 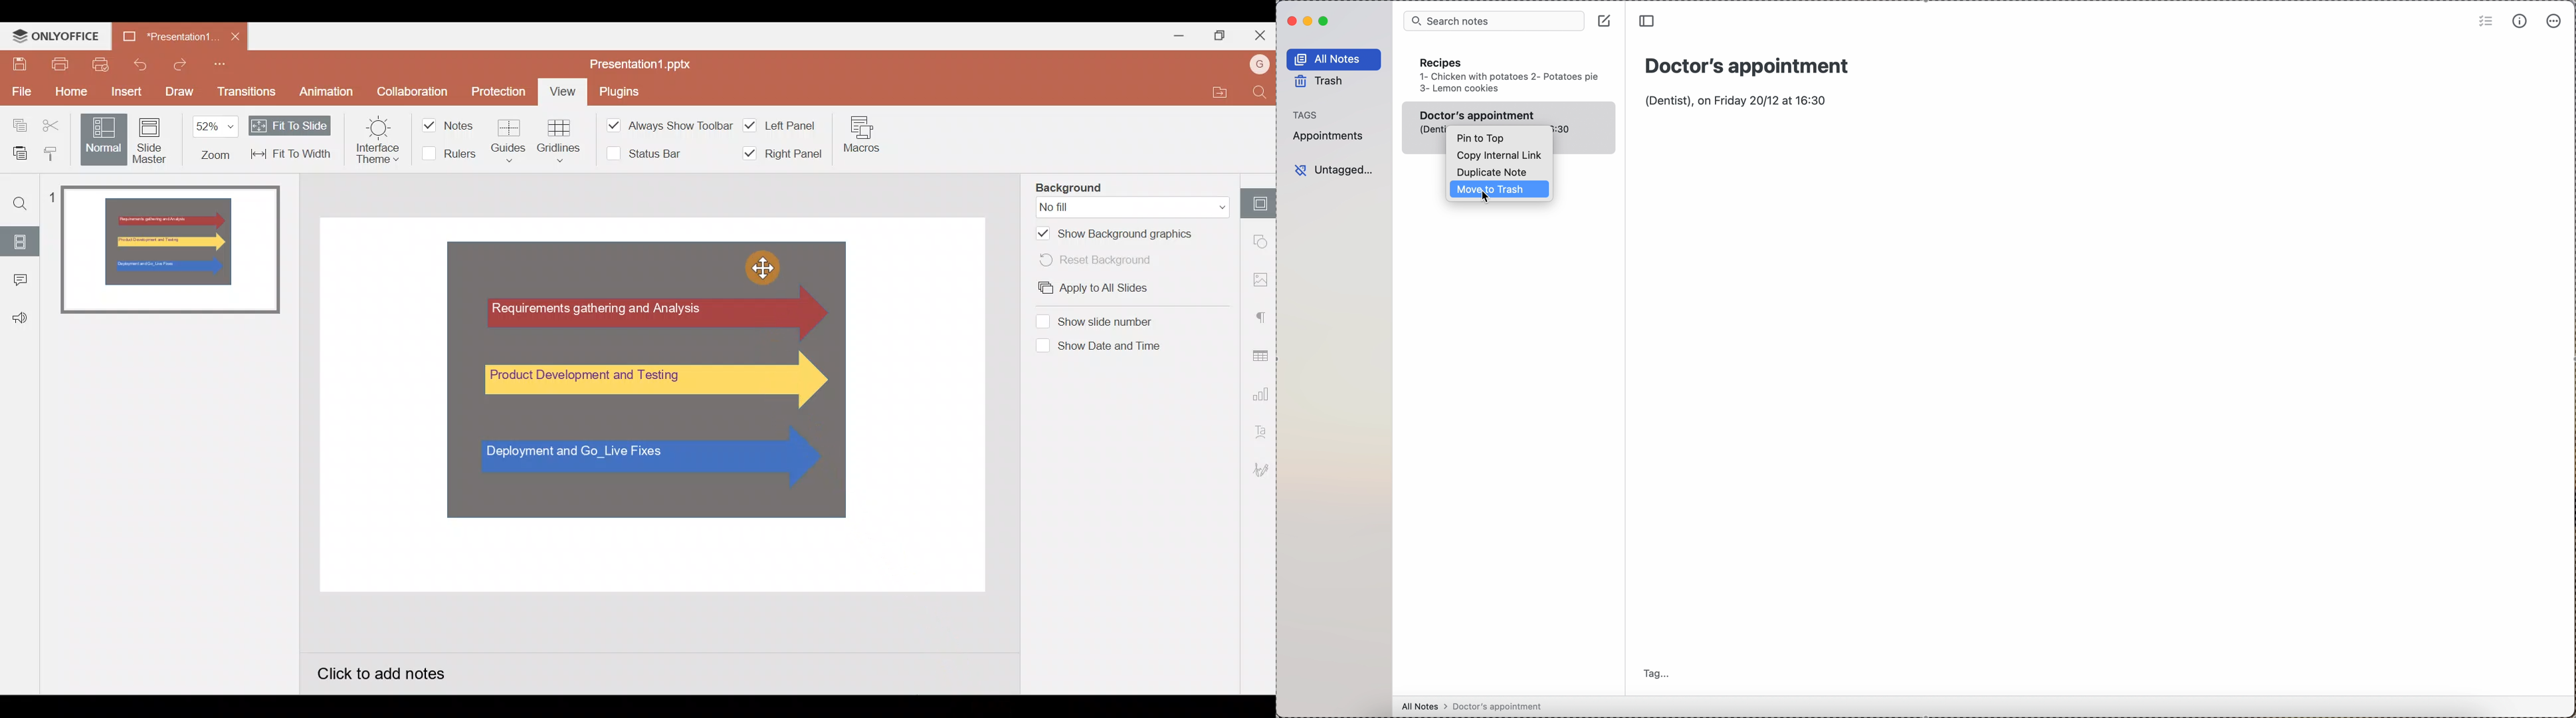 I want to click on Redo, so click(x=178, y=64).